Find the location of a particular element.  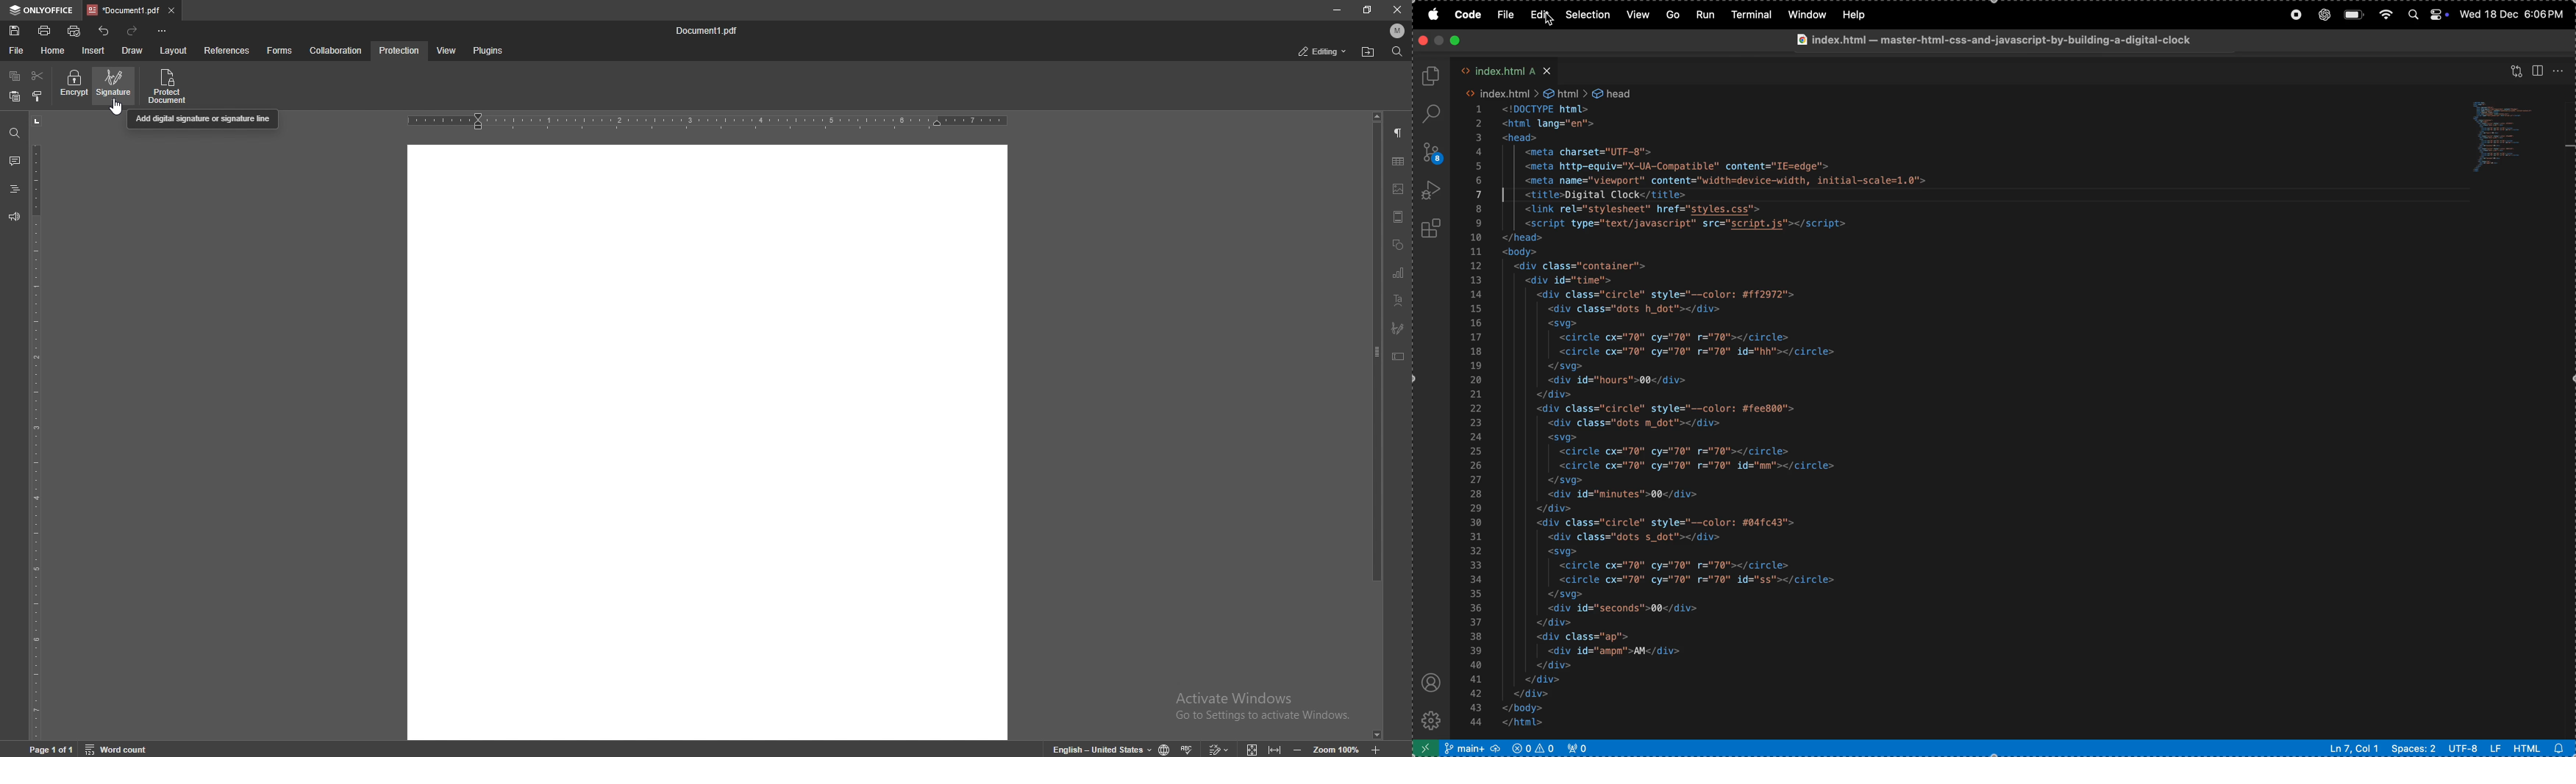

zoom in is located at coordinates (1388, 750).